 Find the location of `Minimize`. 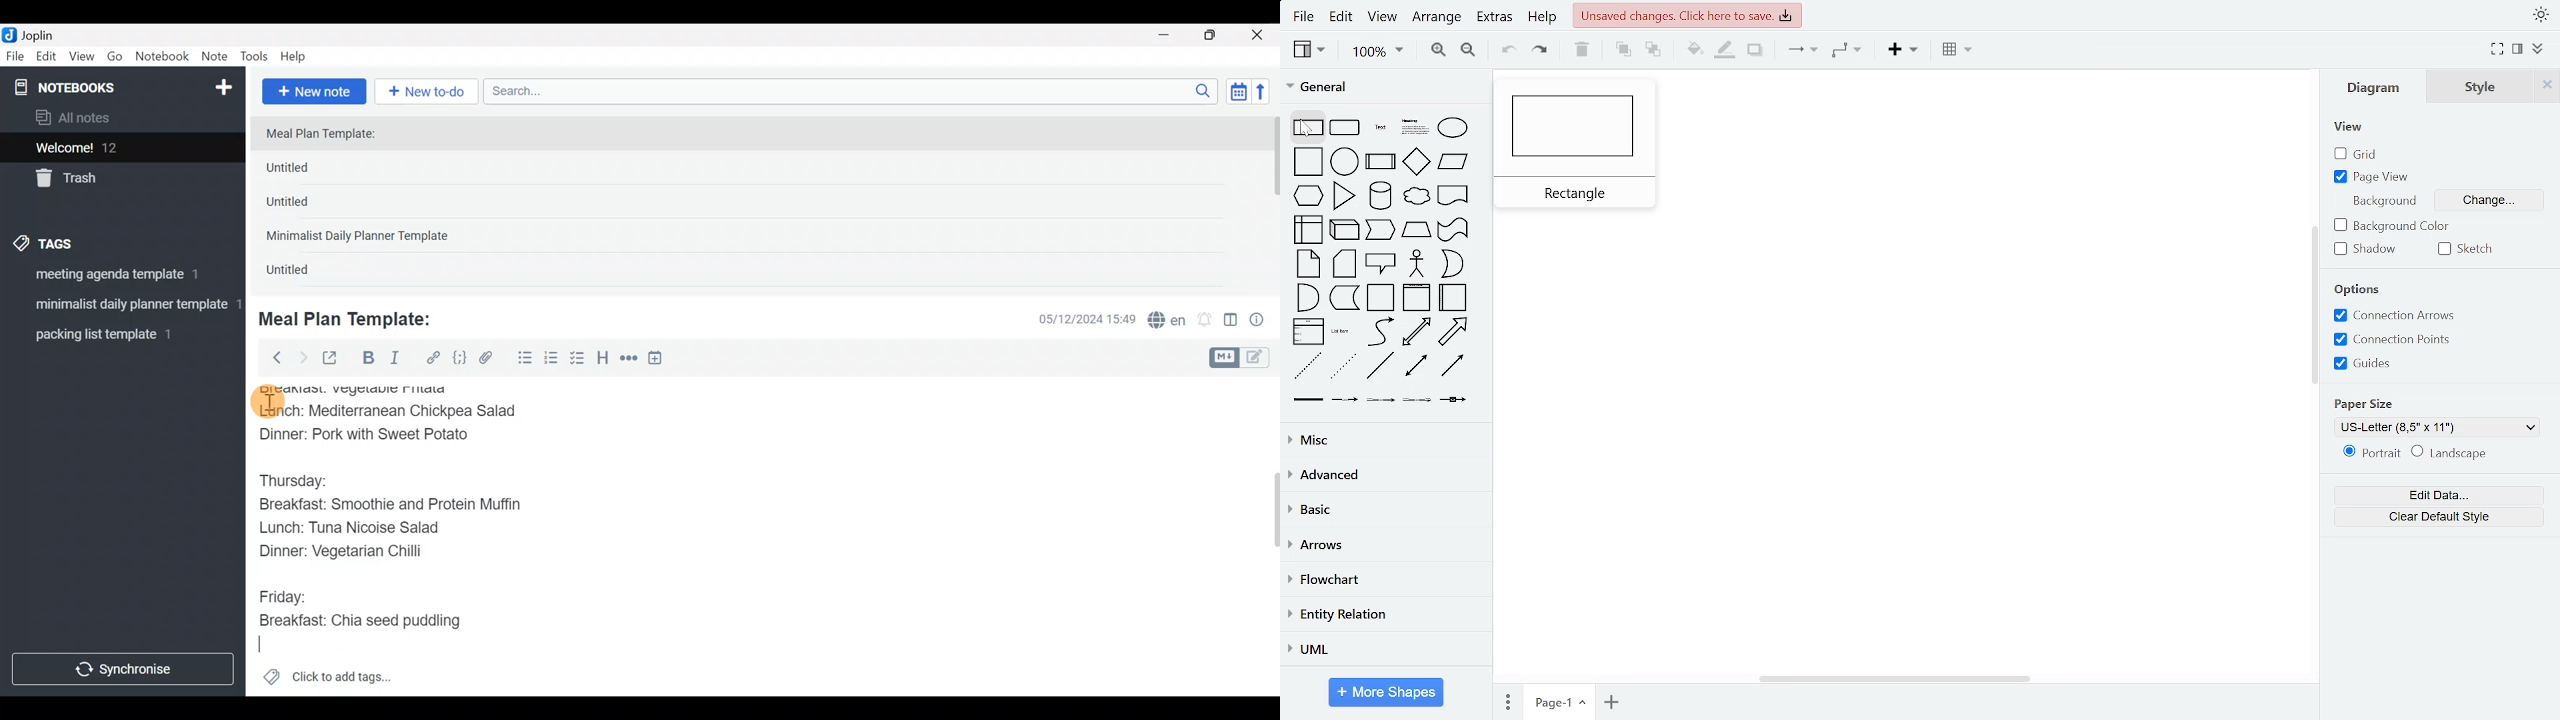

Minimize is located at coordinates (1171, 33).